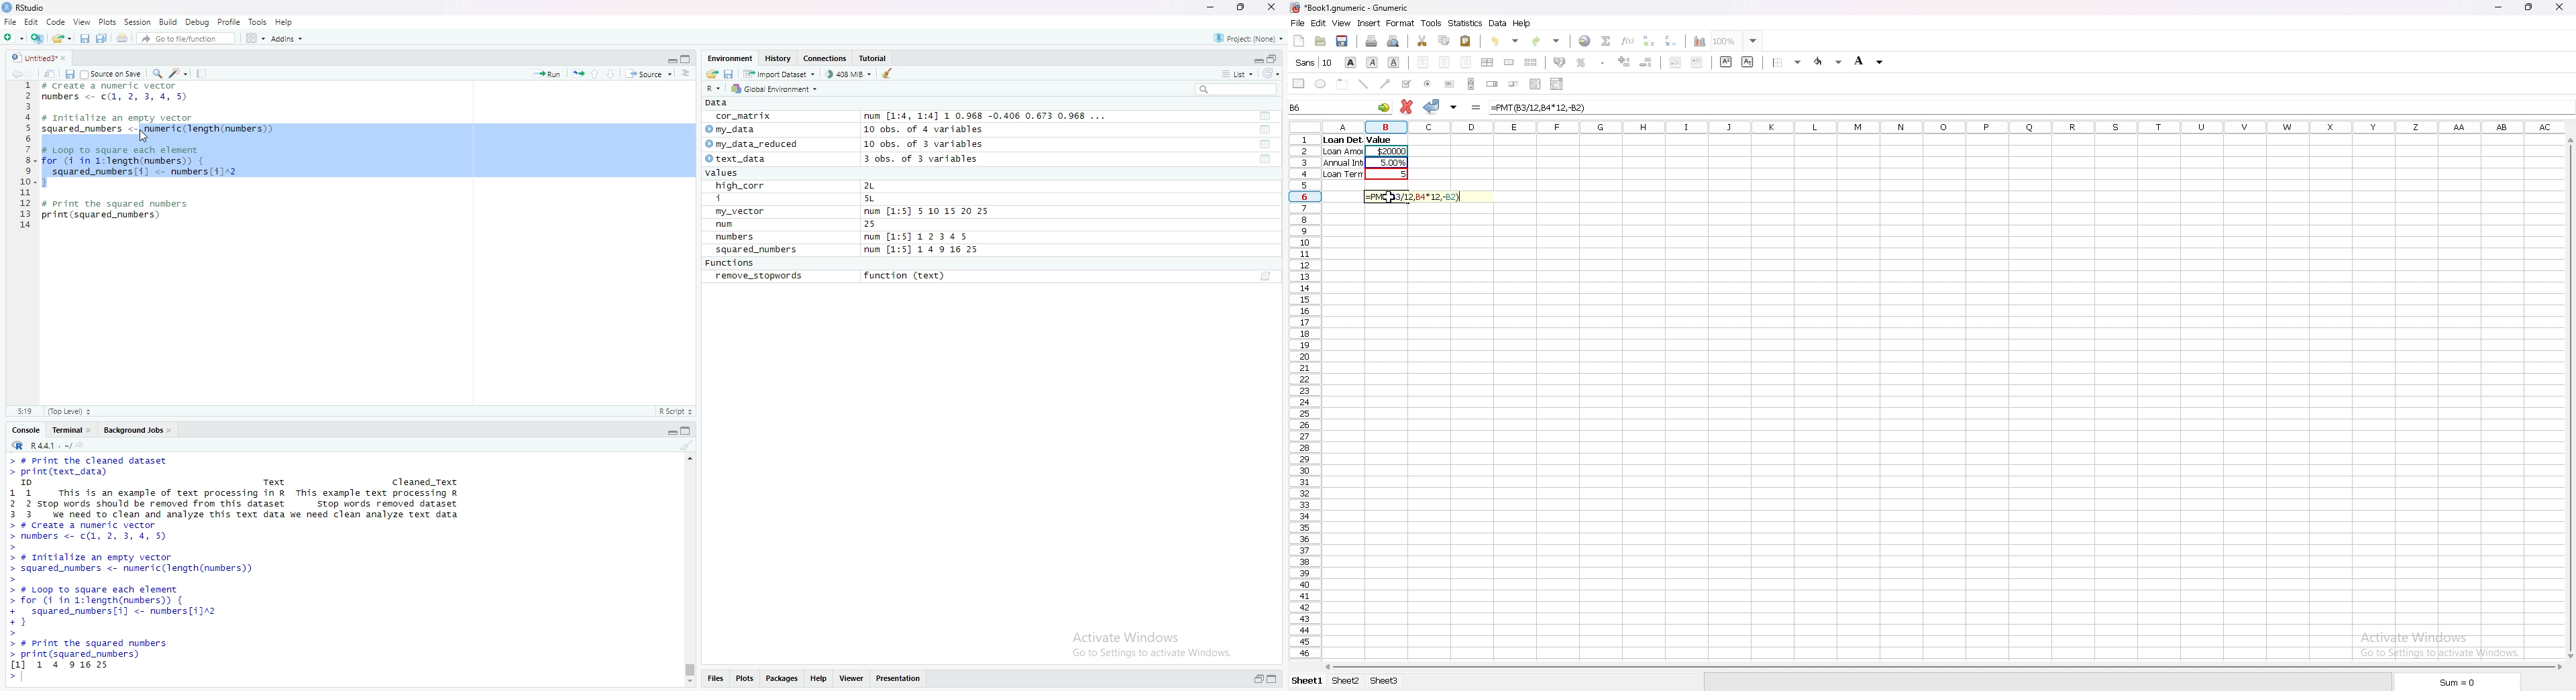 Image resolution: width=2576 pixels, height=700 pixels. What do you see at coordinates (676, 411) in the screenshot?
I see `R Script` at bounding box center [676, 411].